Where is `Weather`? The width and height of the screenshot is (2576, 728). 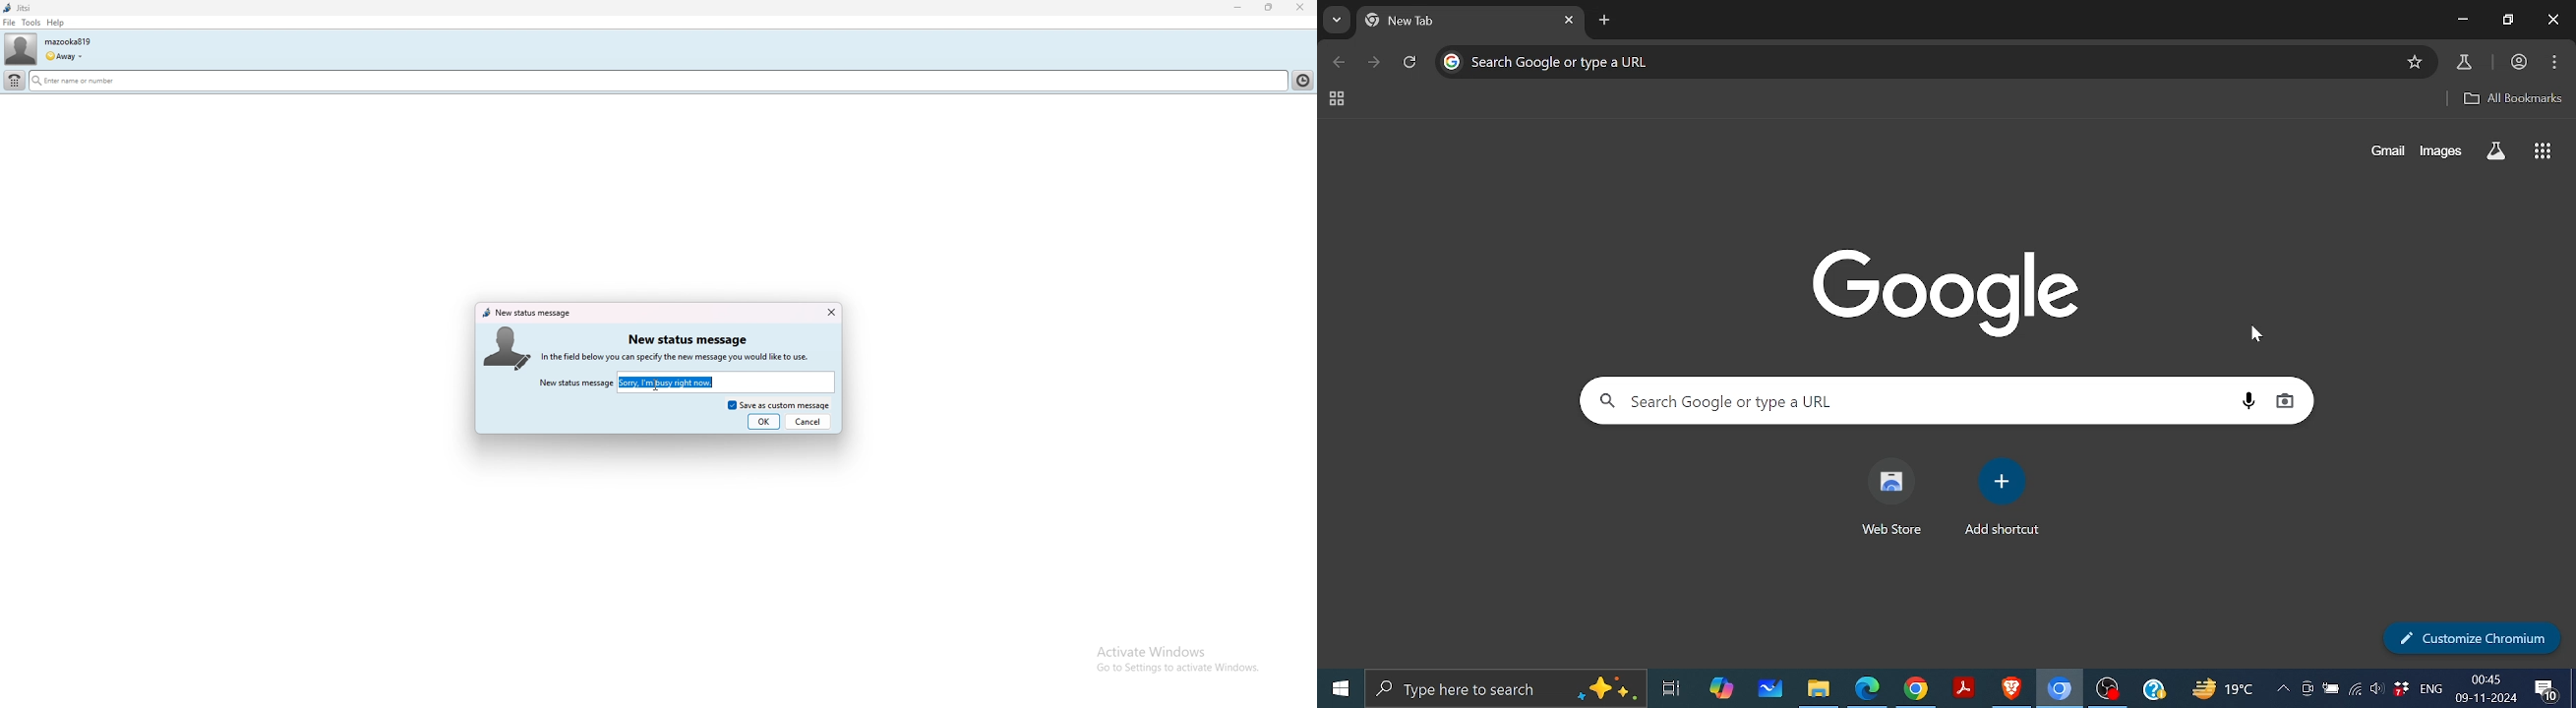 Weather is located at coordinates (2223, 688).